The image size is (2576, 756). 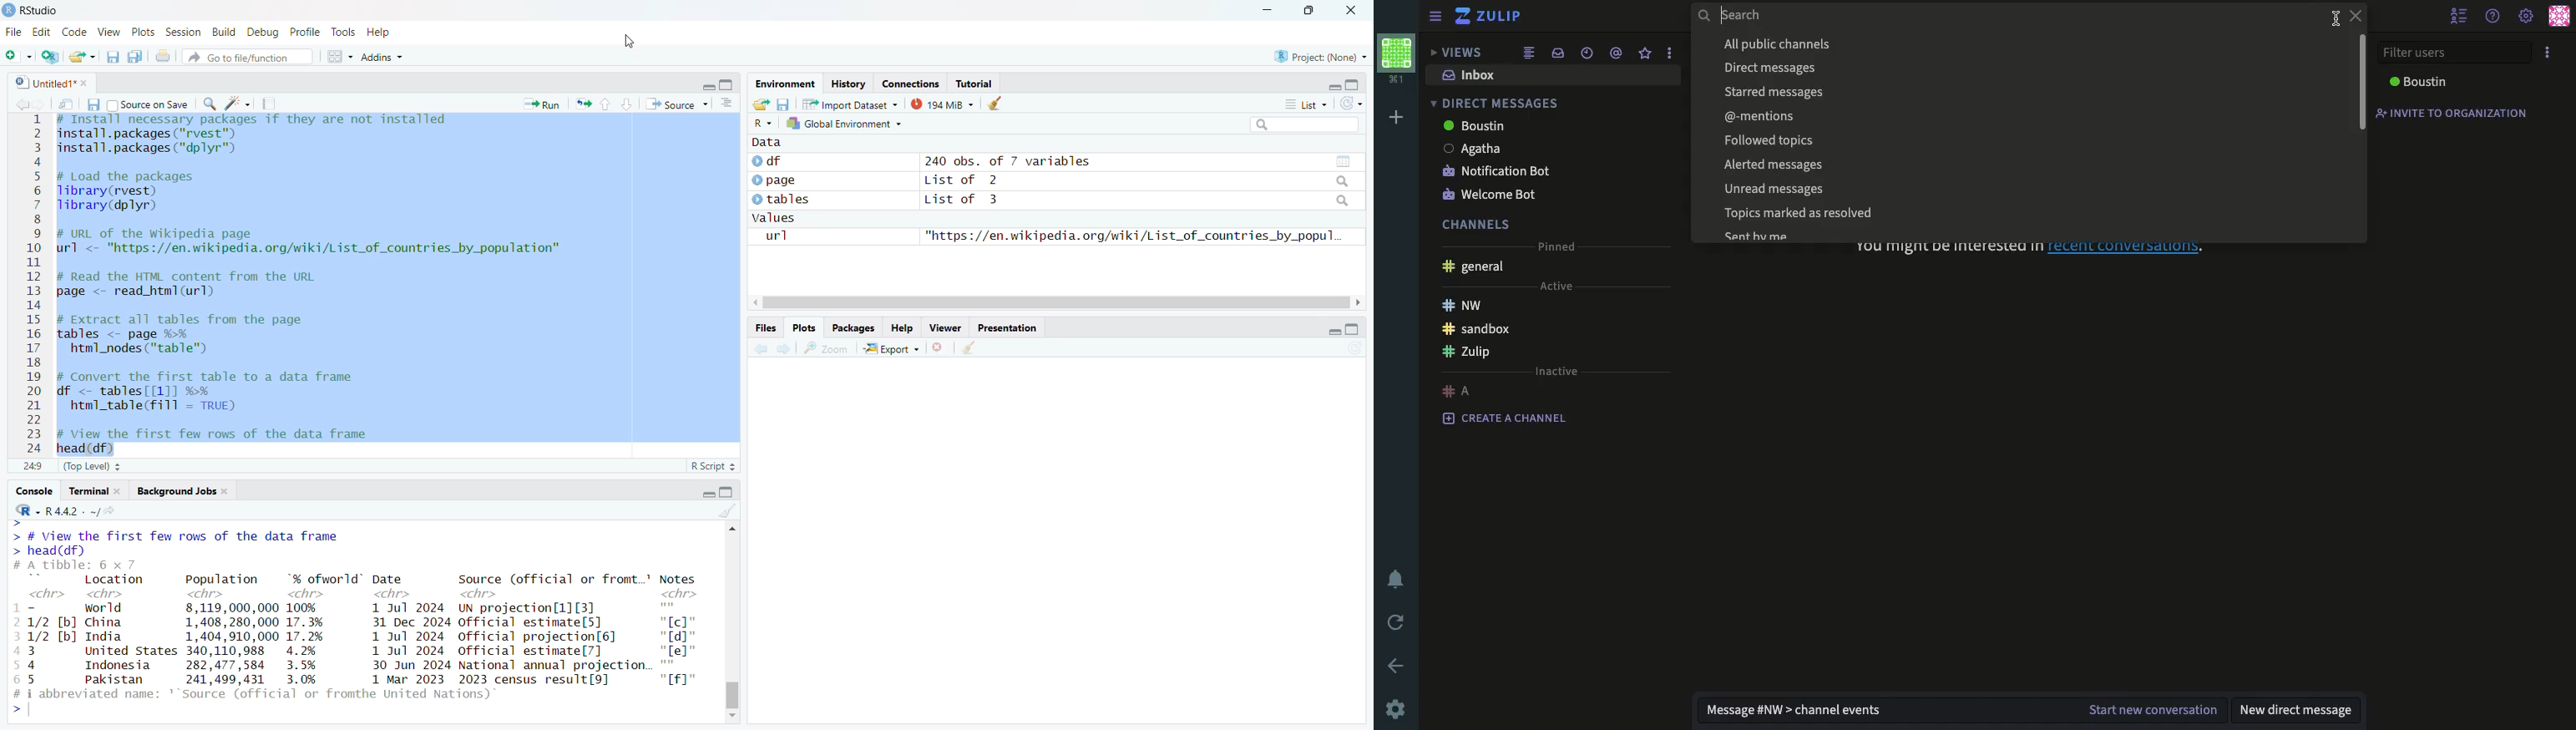 What do you see at coordinates (13, 647) in the screenshot?
I see `line numbering` at bounding box center [13, 647].